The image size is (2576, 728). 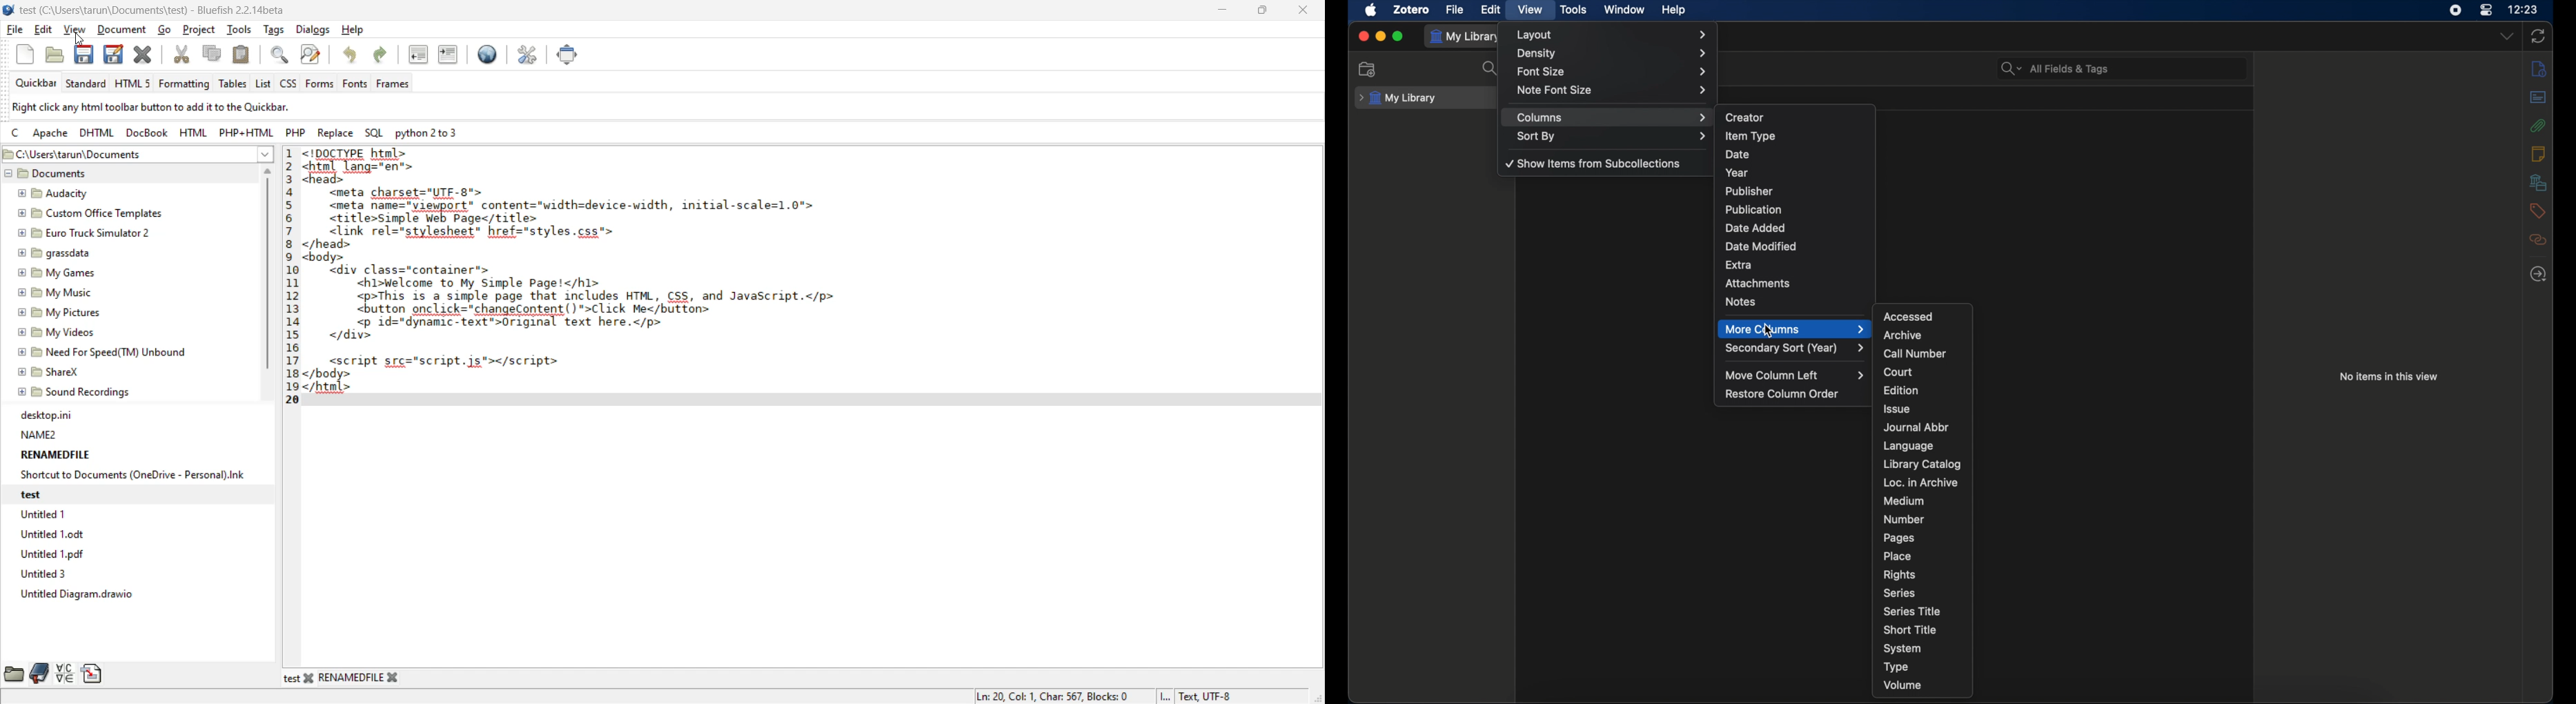 What do you see at coordinates (2456, 10) in the screenshot?
I see `screen recorder` at bounding box center [2456, 10].